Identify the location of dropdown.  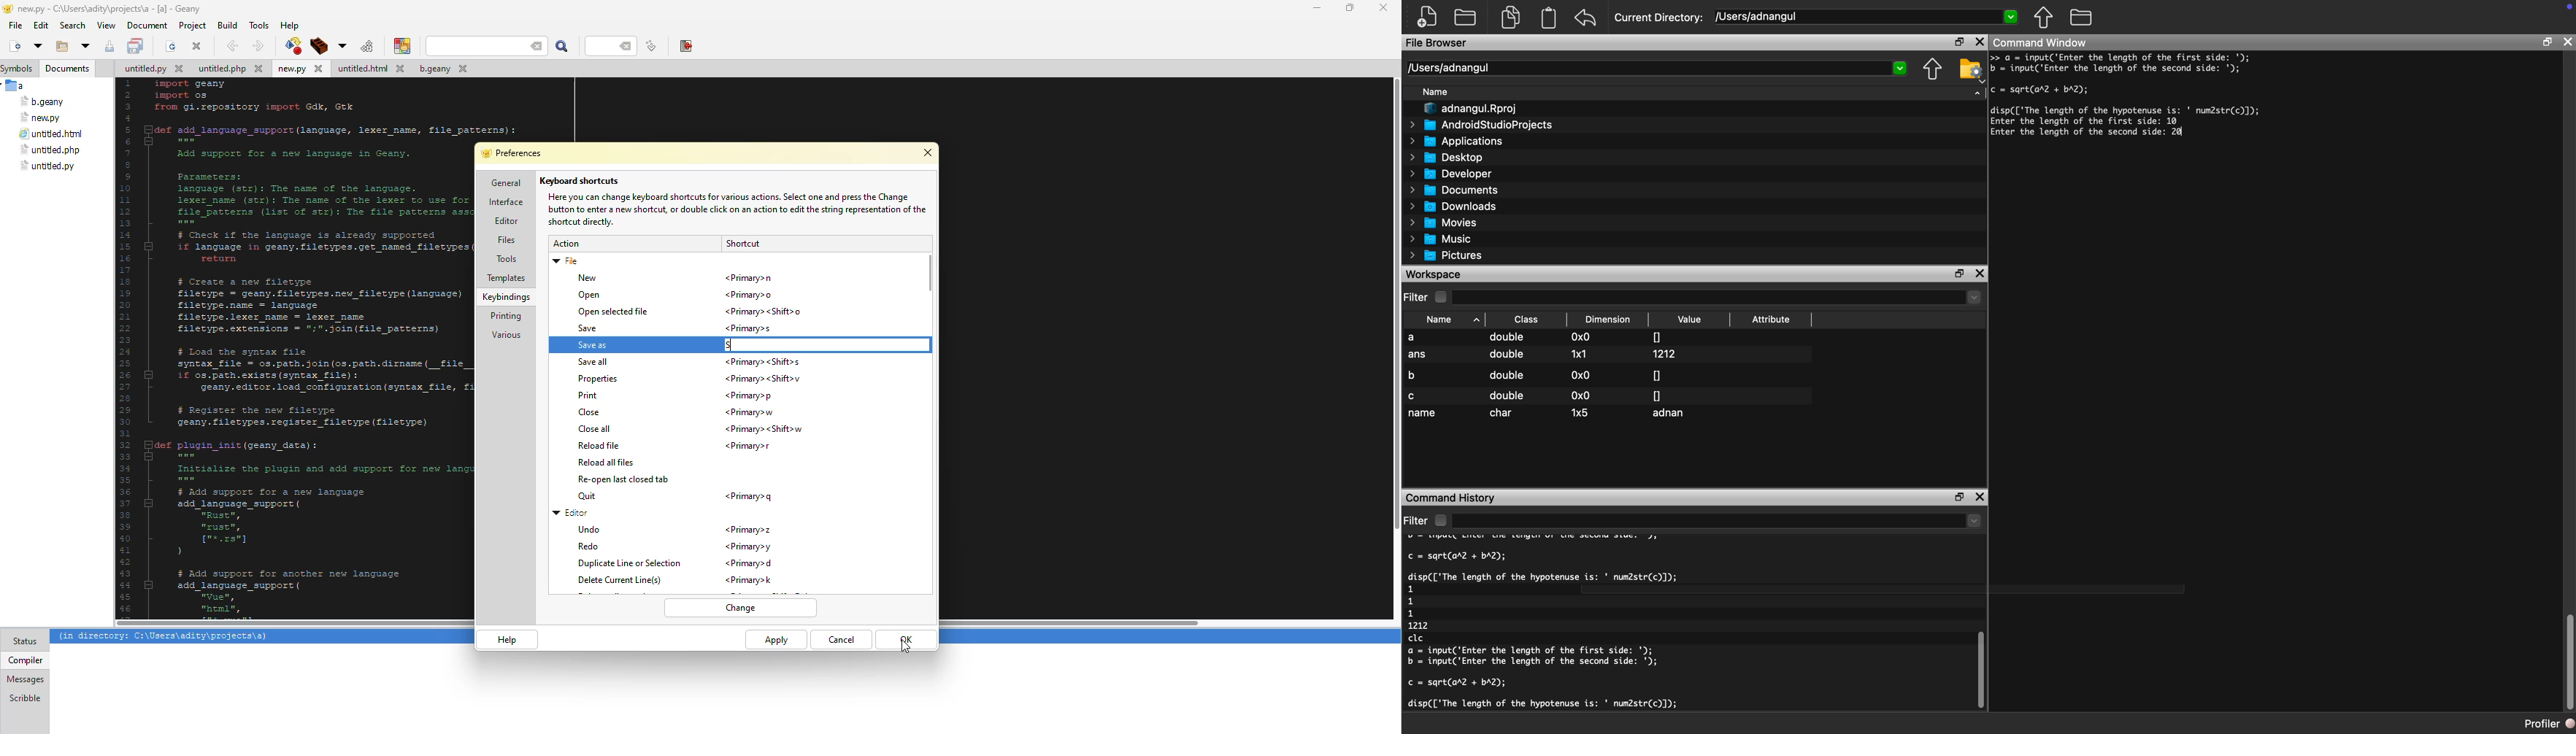
(1718, 298).